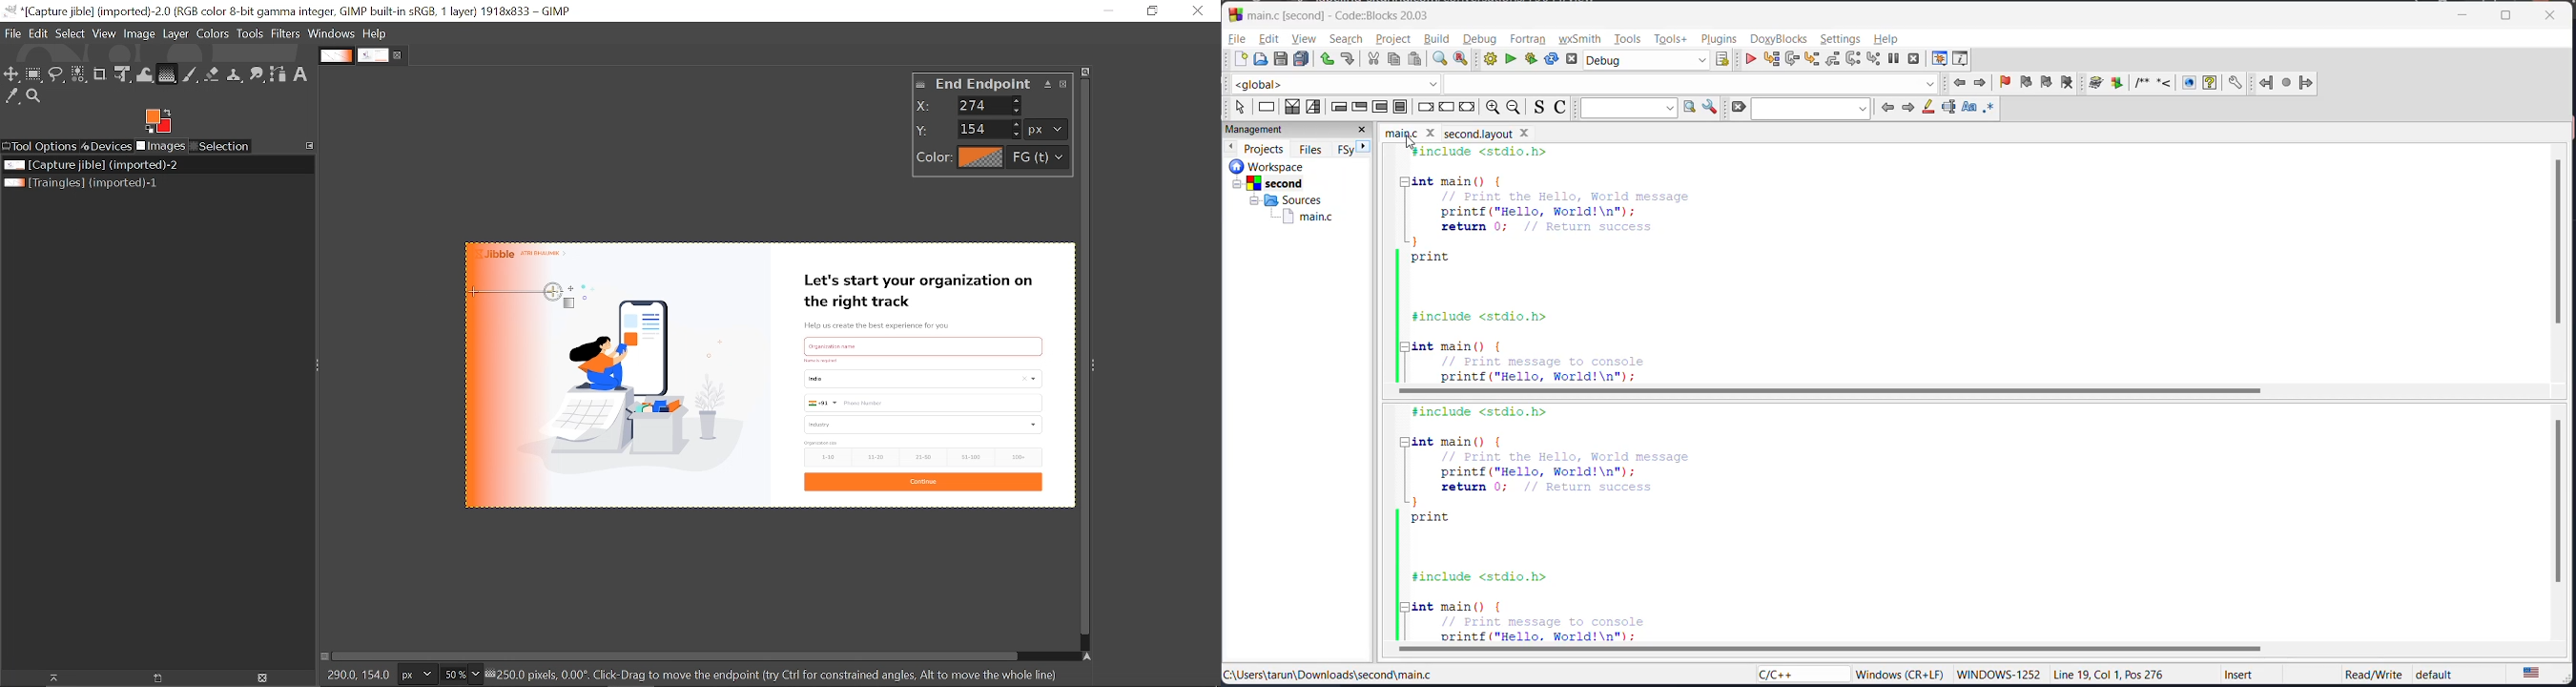  Describe the element at coordinates (1266, 148) in the screenshot. I see `projects` at that location.